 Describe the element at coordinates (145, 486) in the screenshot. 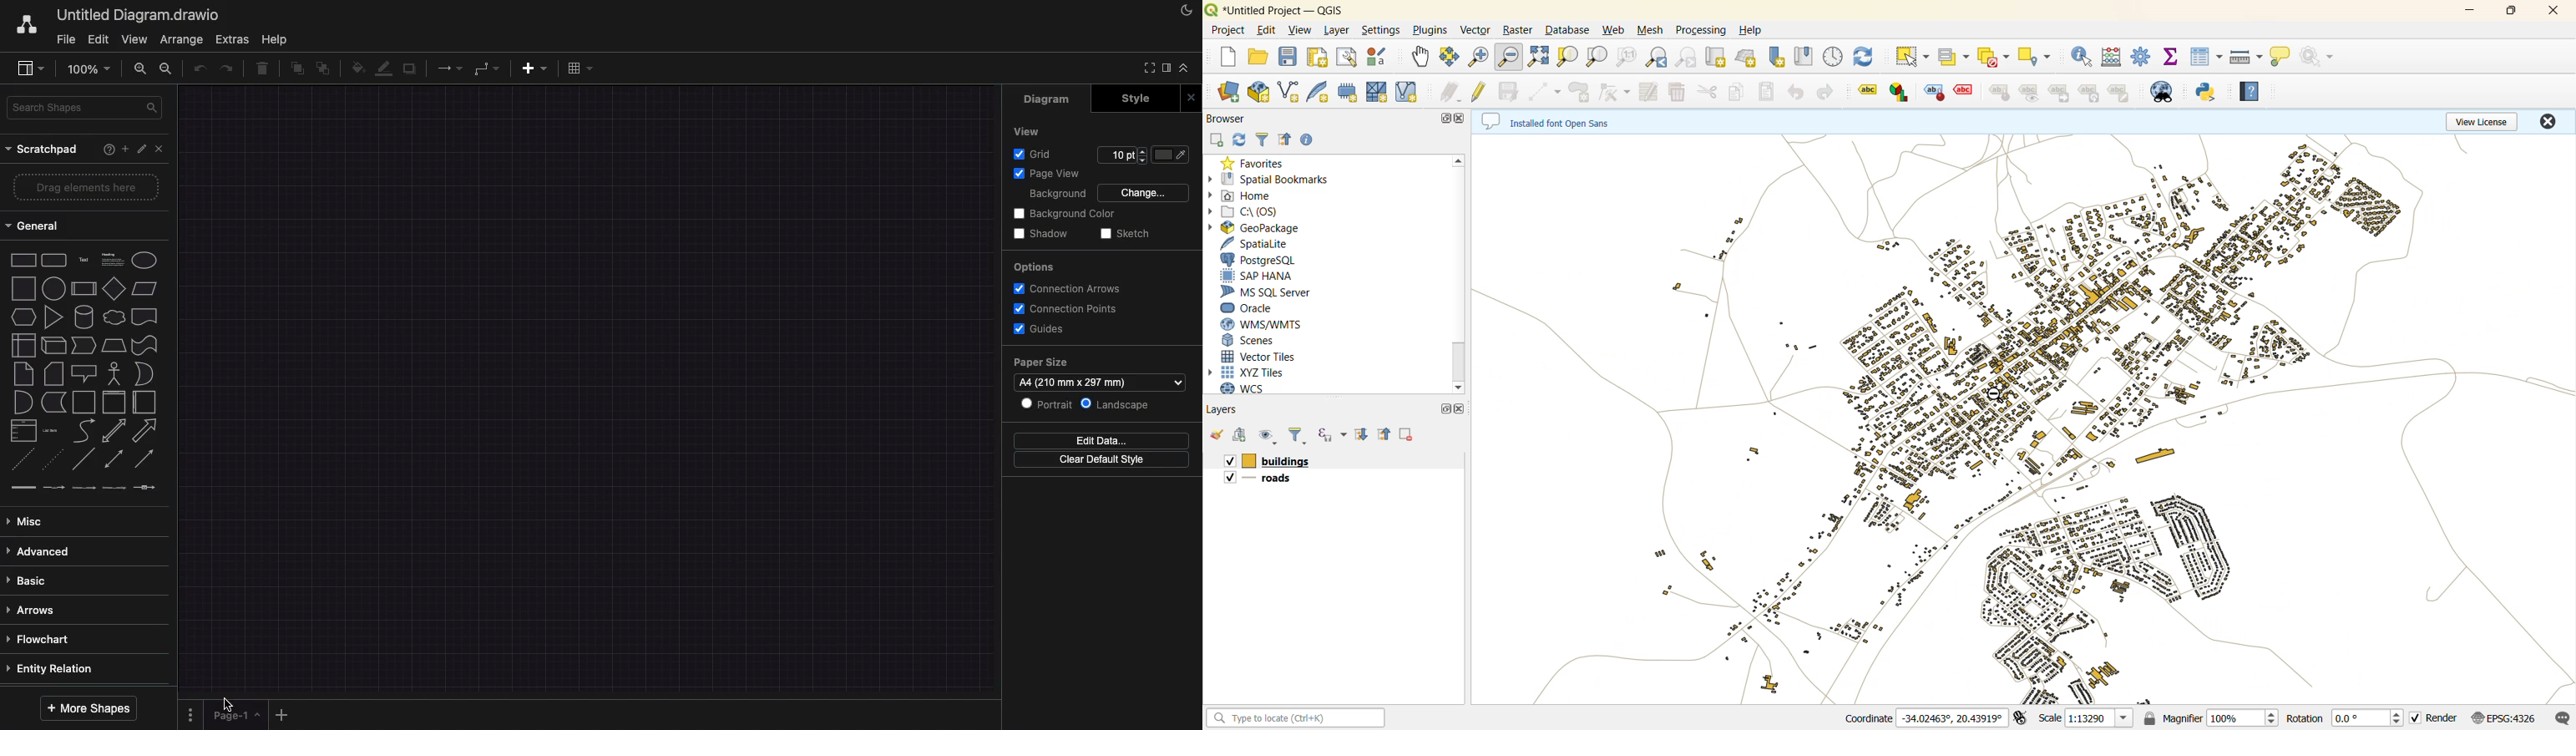

I see `connector with symbol` at that location.